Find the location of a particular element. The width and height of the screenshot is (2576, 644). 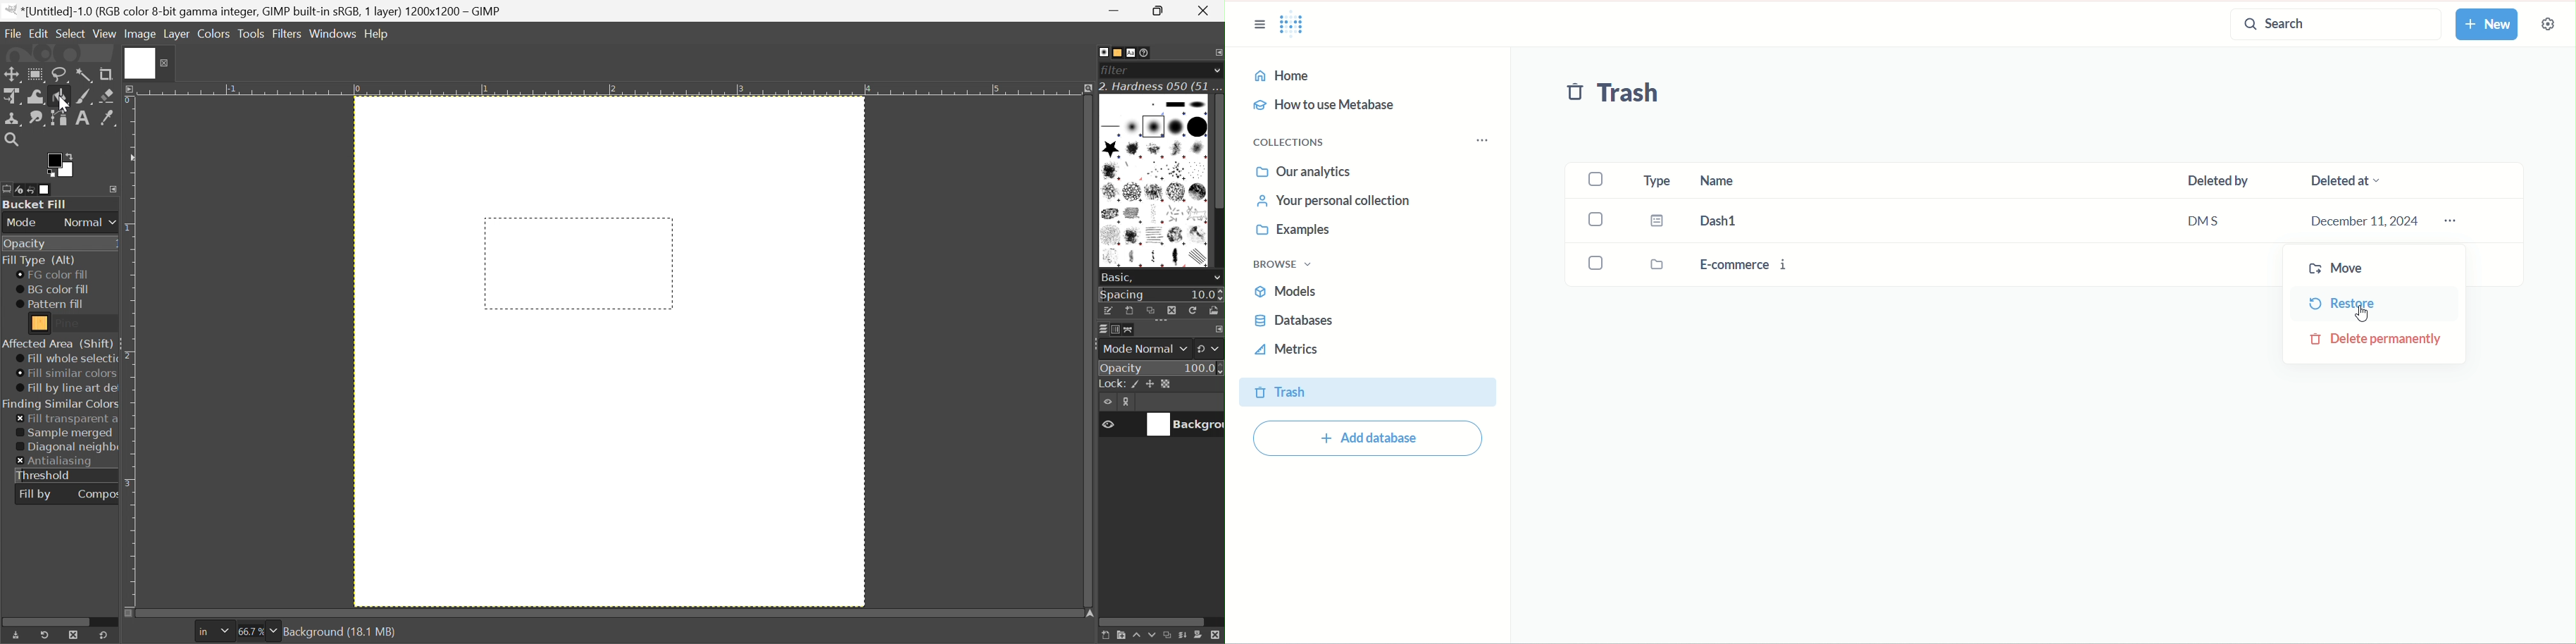

Paths is located at coordinates (1129, 330).